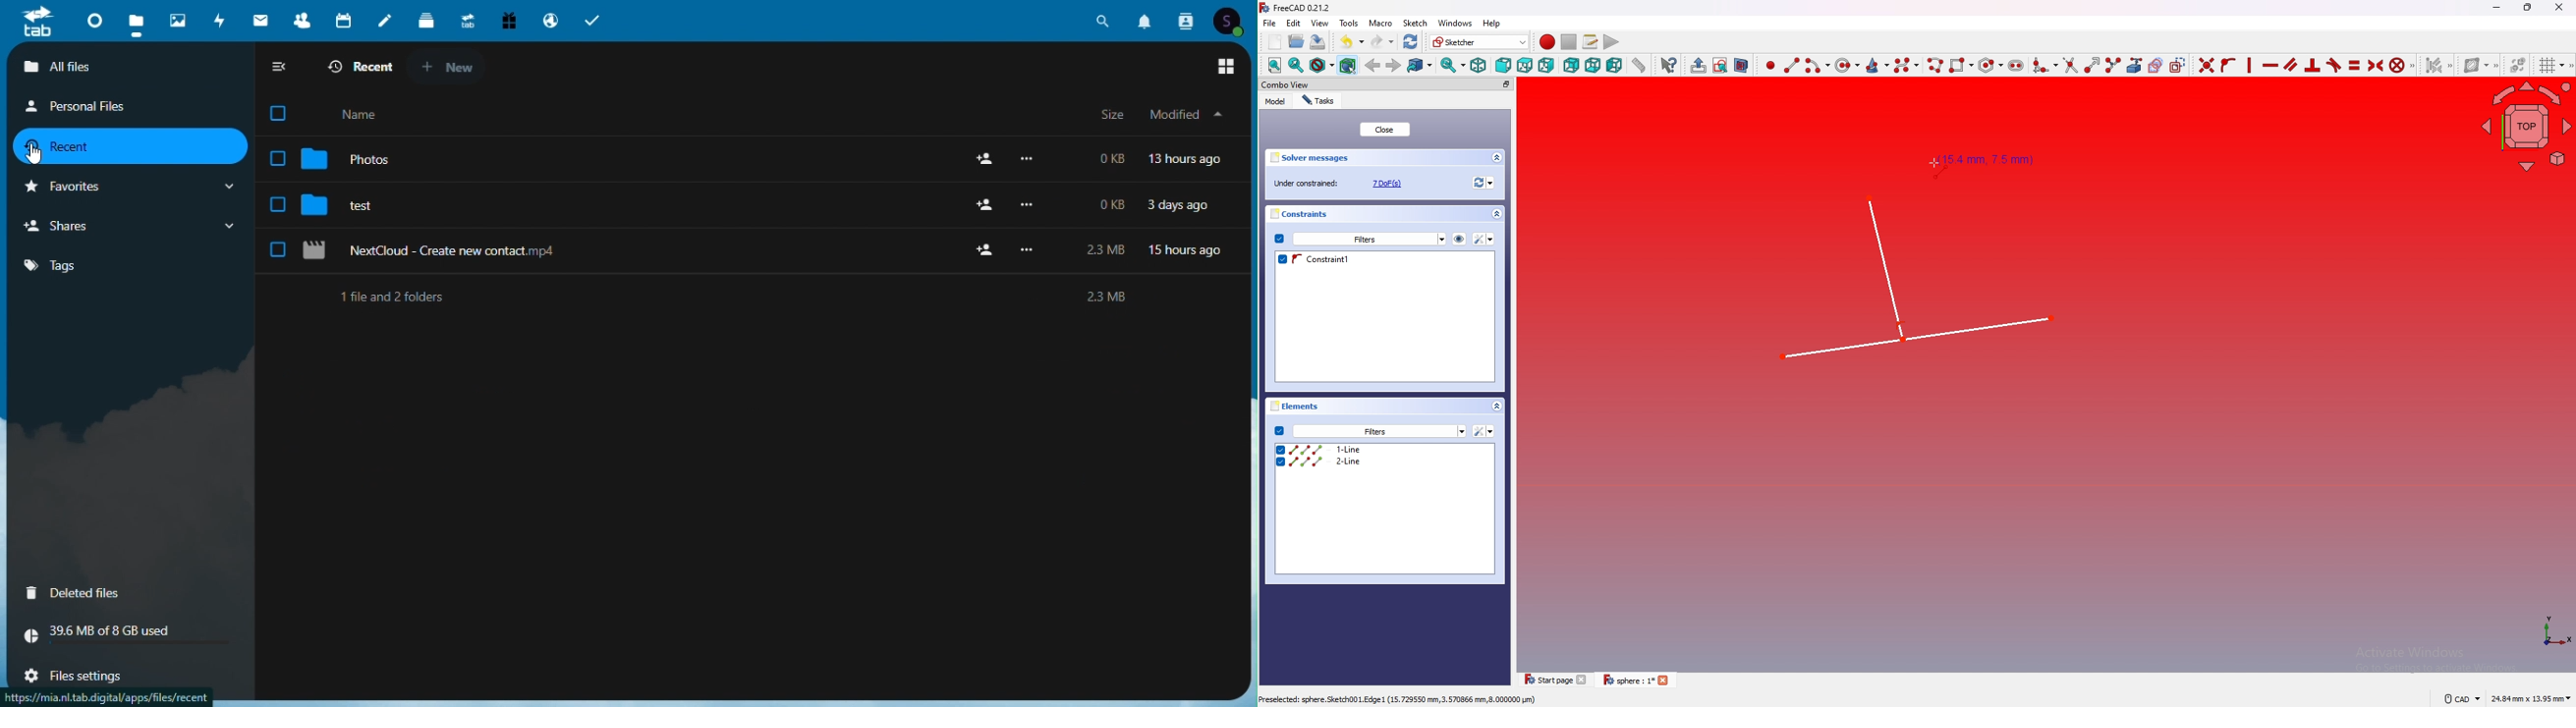 The width and height of the screenshot is (2576, 728). Describe the element at coordinates (2178, 65) in the screenshot. I see `Toggle construction geometry` at that location.